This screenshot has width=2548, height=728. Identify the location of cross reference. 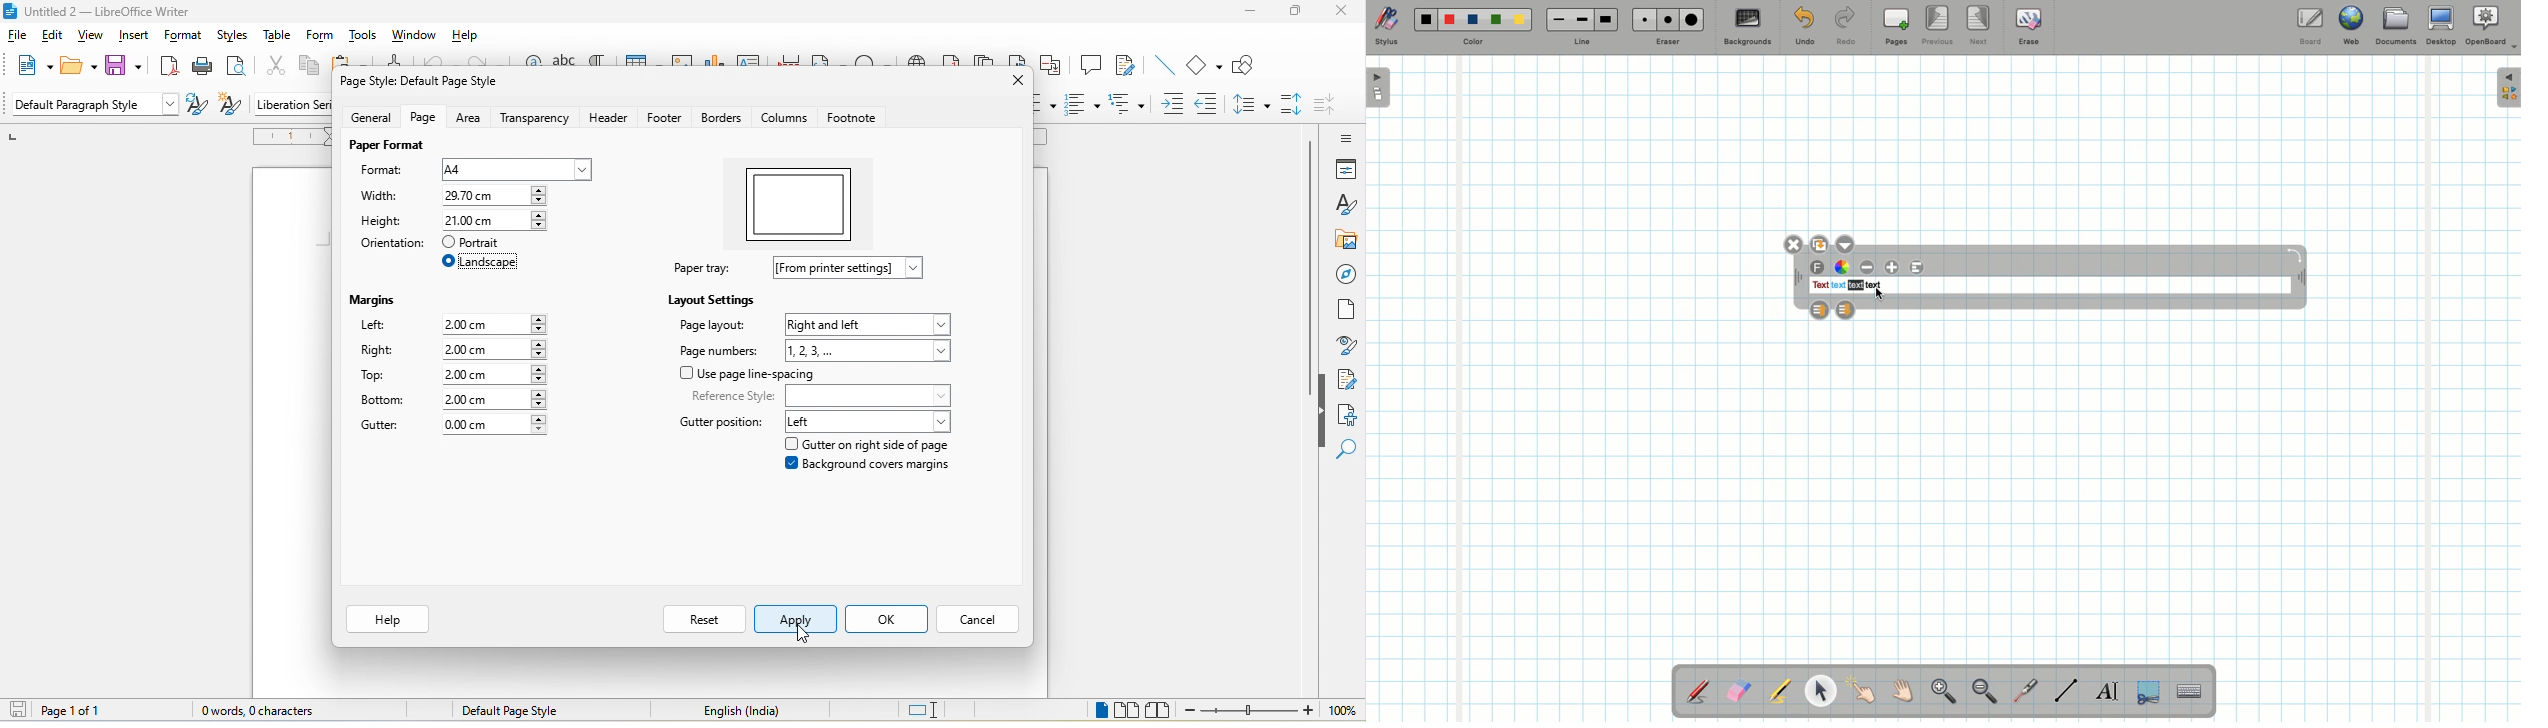
(1051, 68).